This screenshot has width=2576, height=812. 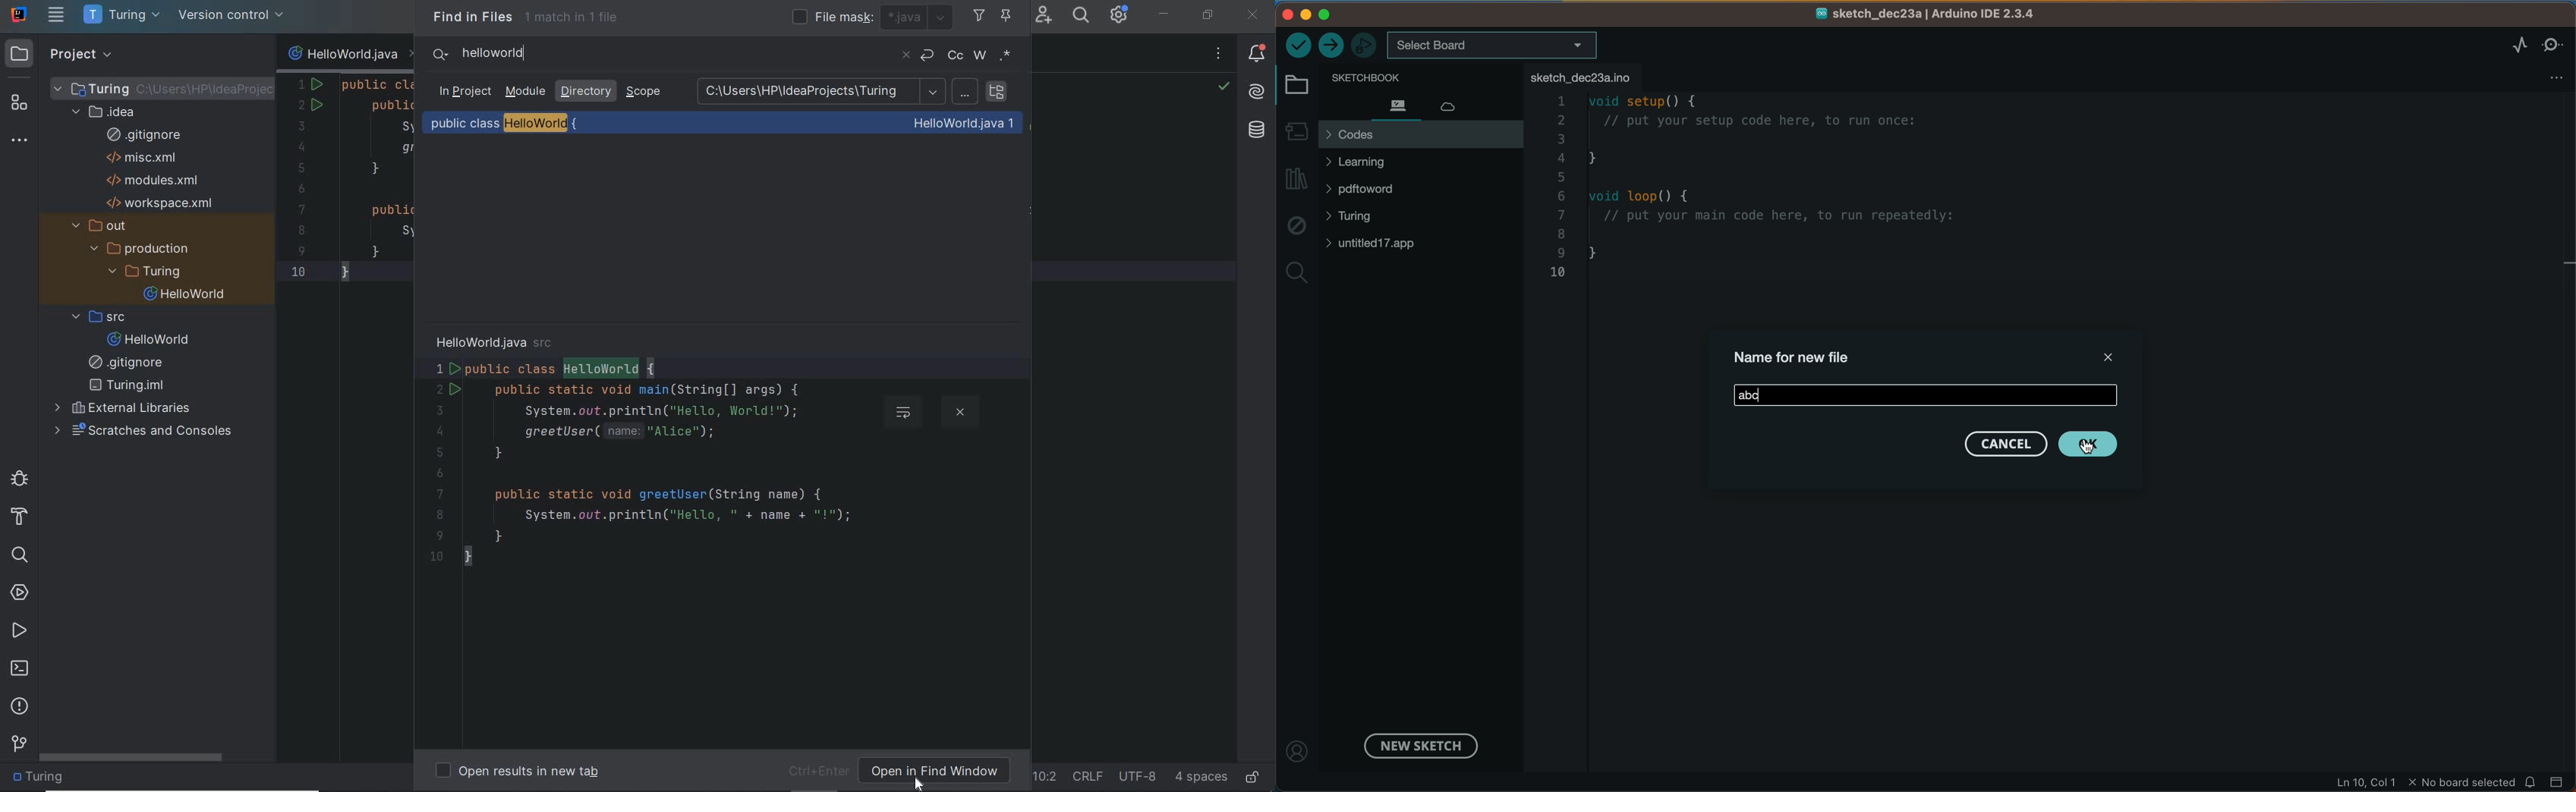 What do you see at coordinates (1379, 162) in the screenshot?
I see `learning` at bounding box center [1379, 162].